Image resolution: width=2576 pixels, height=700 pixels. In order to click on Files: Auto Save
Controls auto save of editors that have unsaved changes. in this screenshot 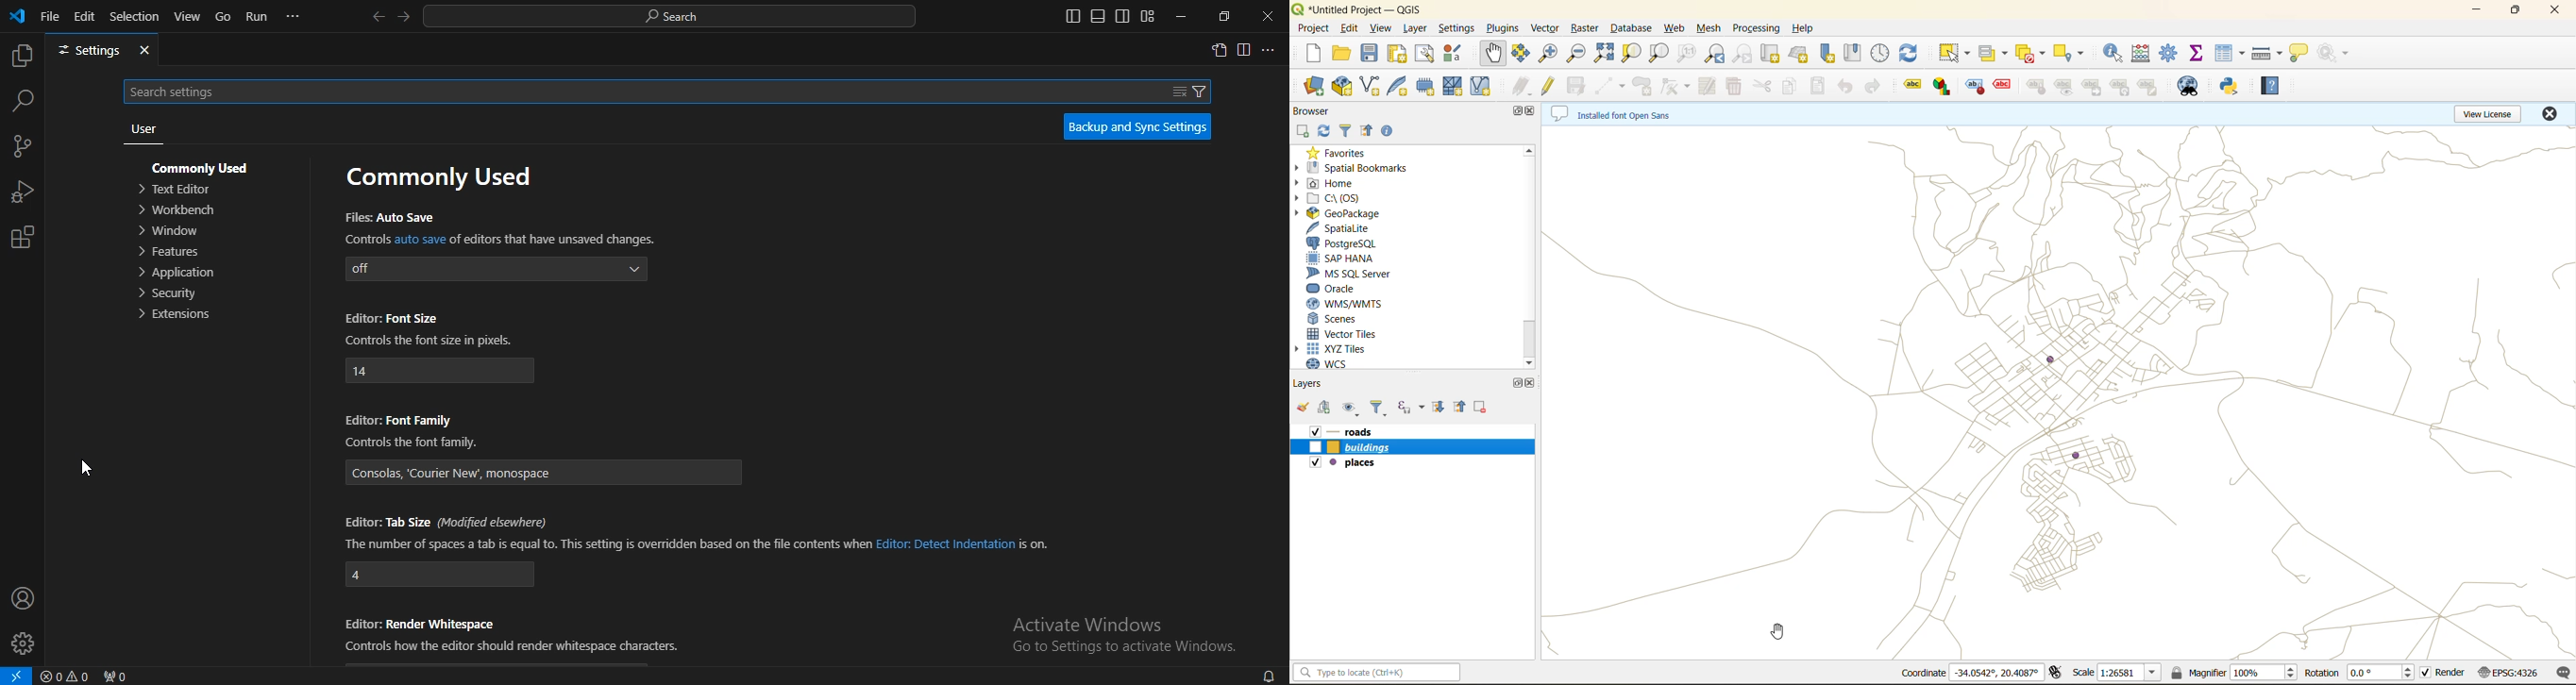, I will do `click(497, 227)`.